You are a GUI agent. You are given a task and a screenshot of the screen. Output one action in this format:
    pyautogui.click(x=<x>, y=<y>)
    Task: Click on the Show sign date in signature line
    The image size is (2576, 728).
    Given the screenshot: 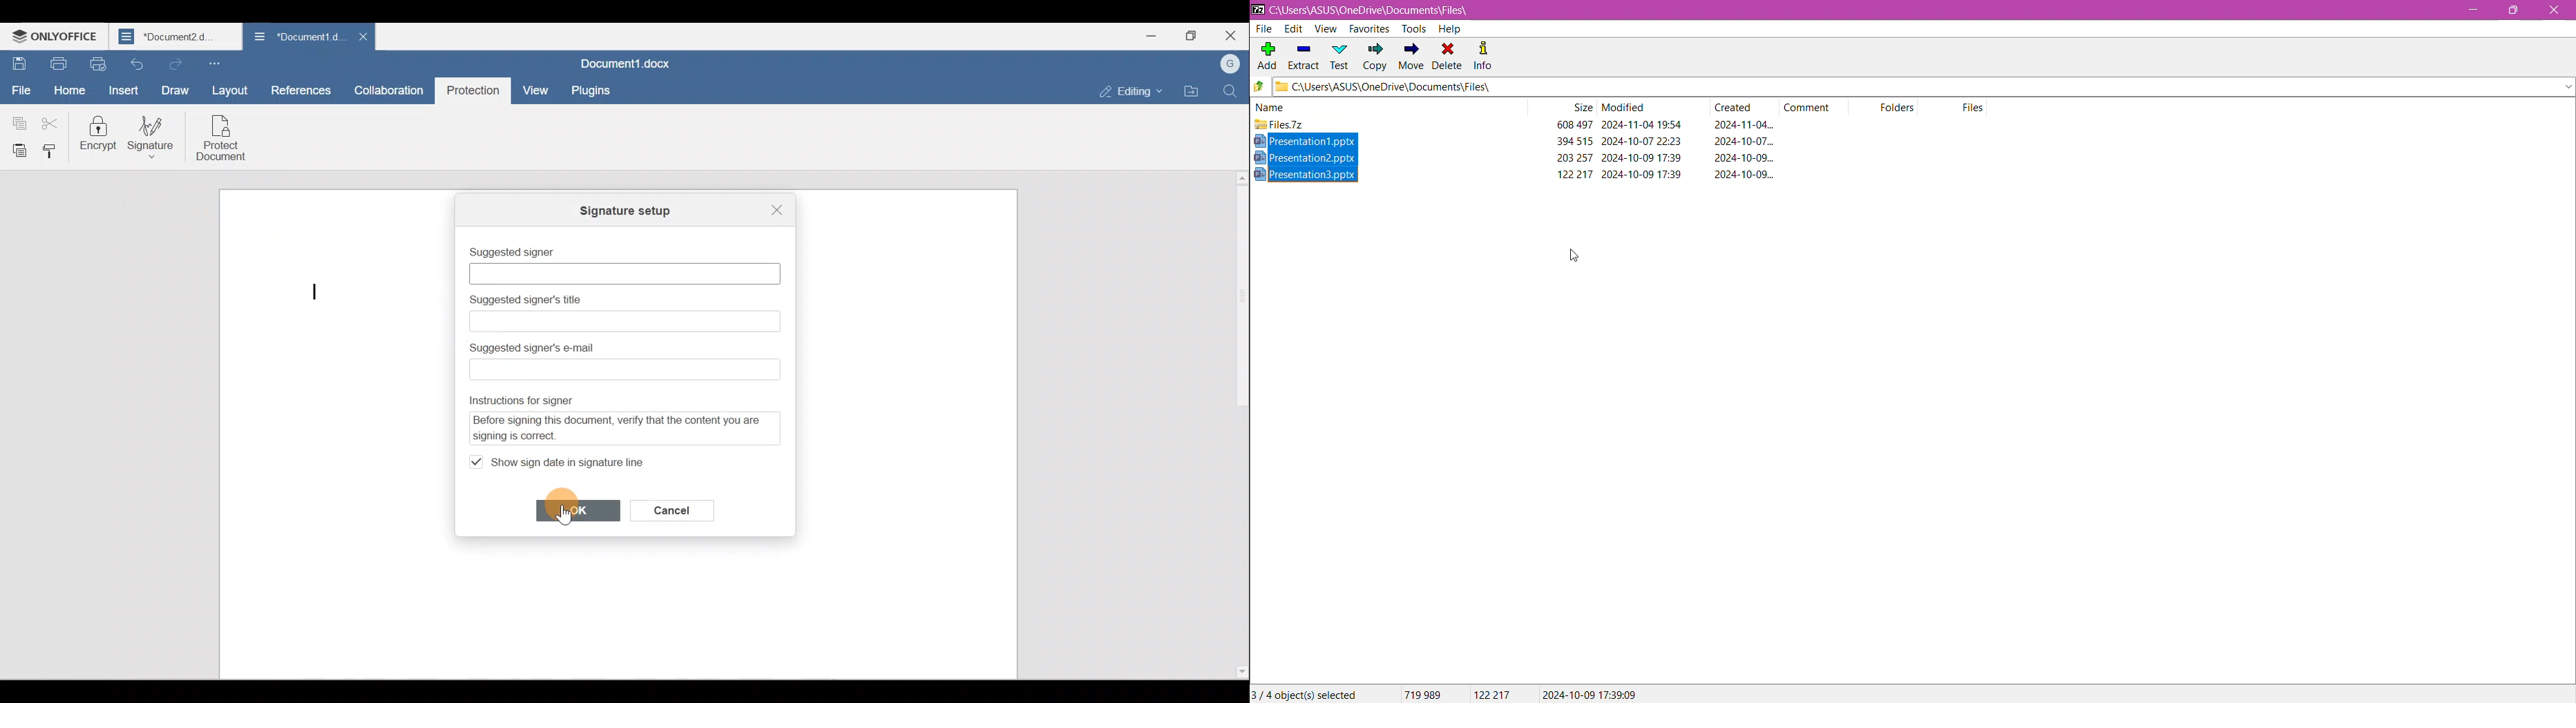 What is the action you would take?
    pyautogui.click(x=565, y=463)
    